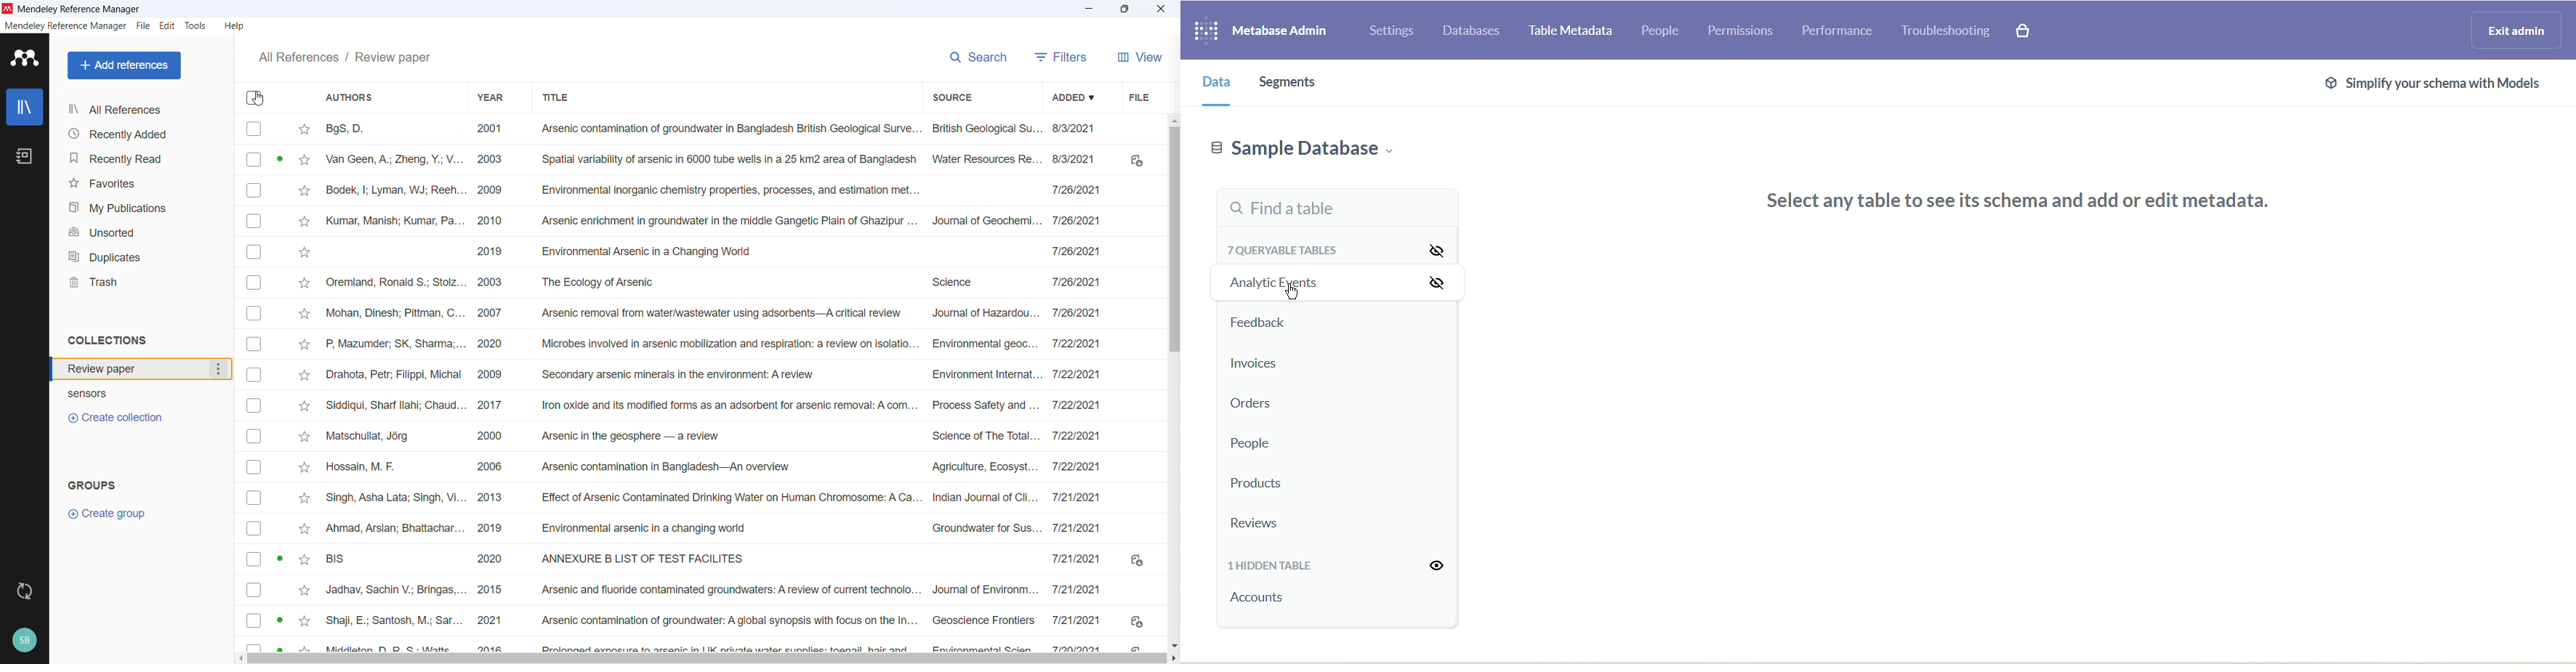 This screenshot has height=672, width=2576. Describe the element at coordinates (140, 157) in the screenshot. I see `Recently read ` at that location.